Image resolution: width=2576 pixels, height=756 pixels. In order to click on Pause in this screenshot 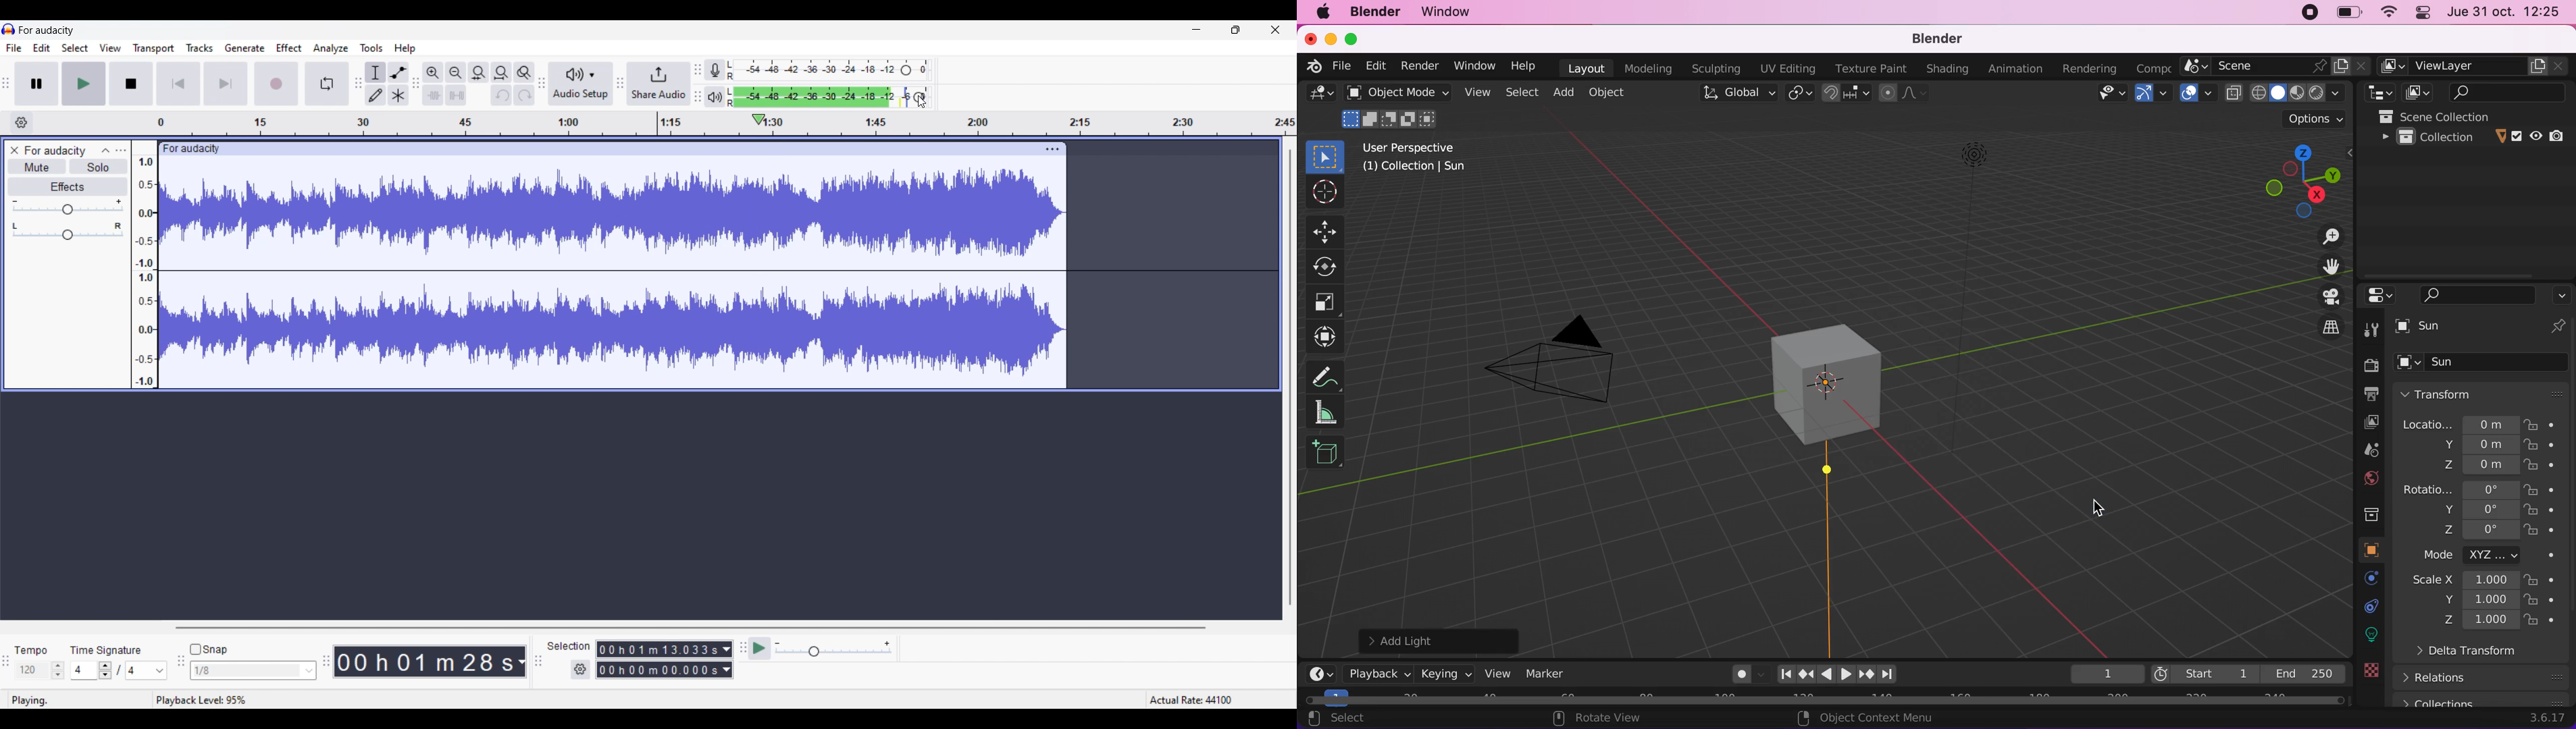, I will do `click(36, 83)`.